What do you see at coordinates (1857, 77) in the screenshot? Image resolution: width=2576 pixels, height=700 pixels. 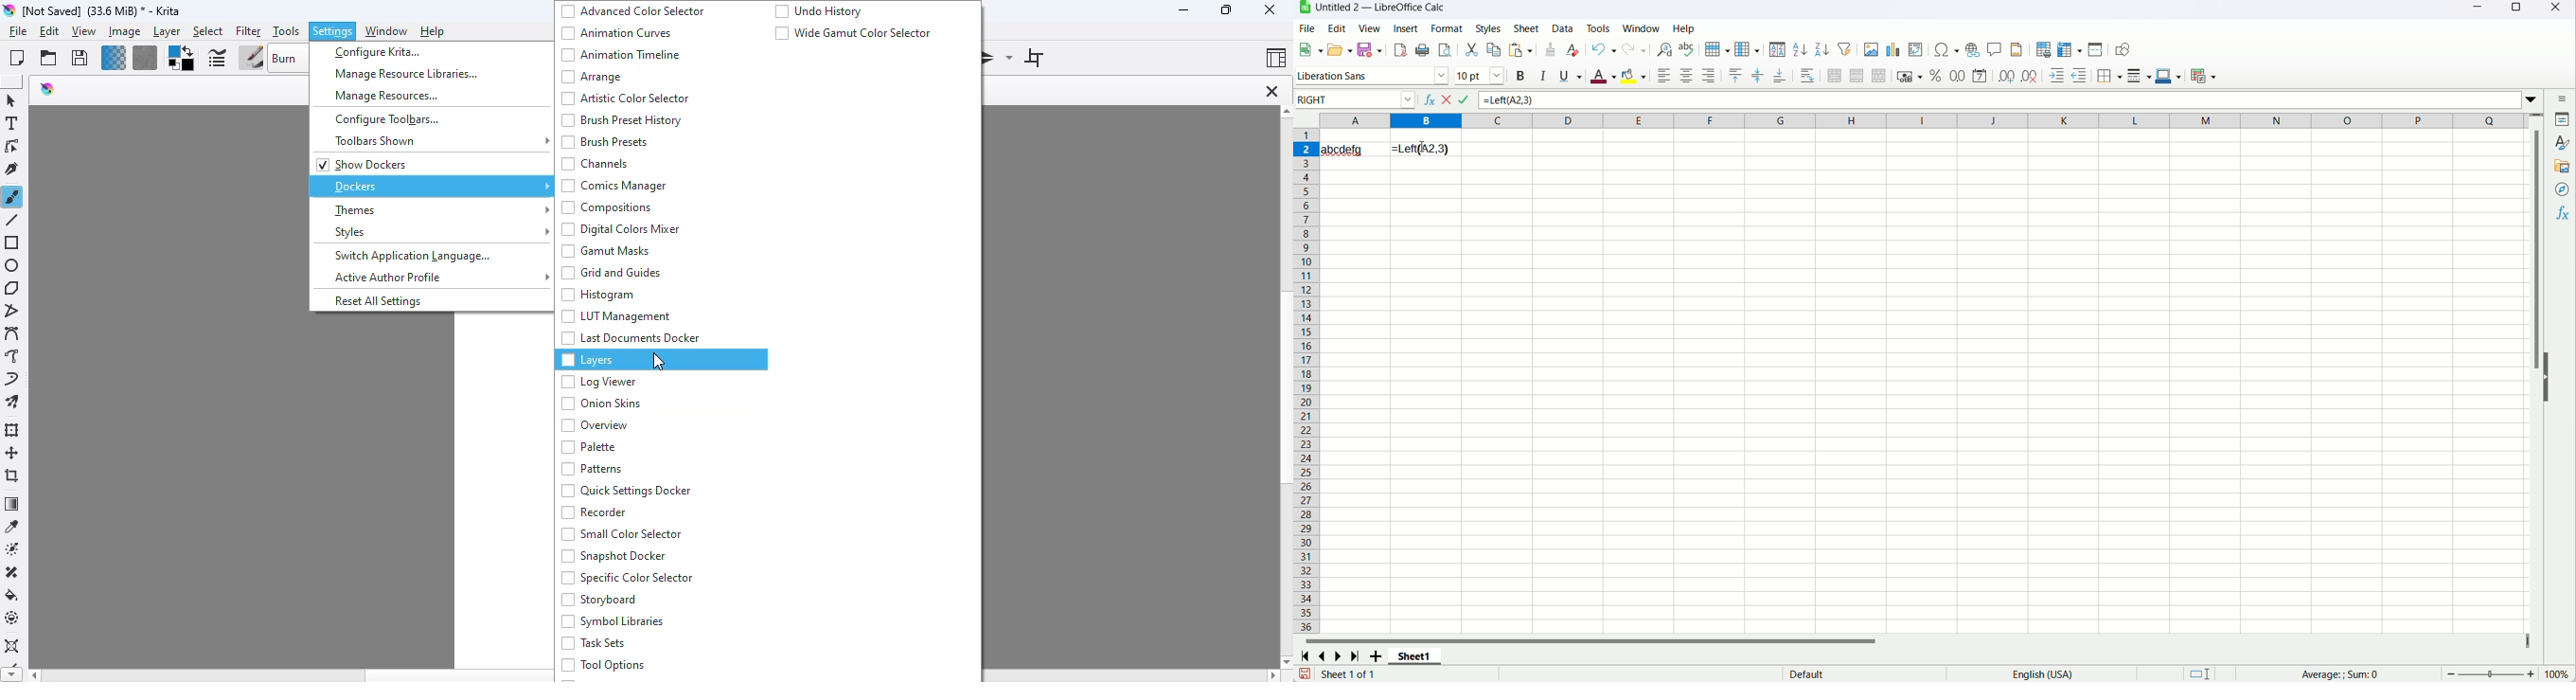 I see `merge cells` at bounding box center [1857, 77].